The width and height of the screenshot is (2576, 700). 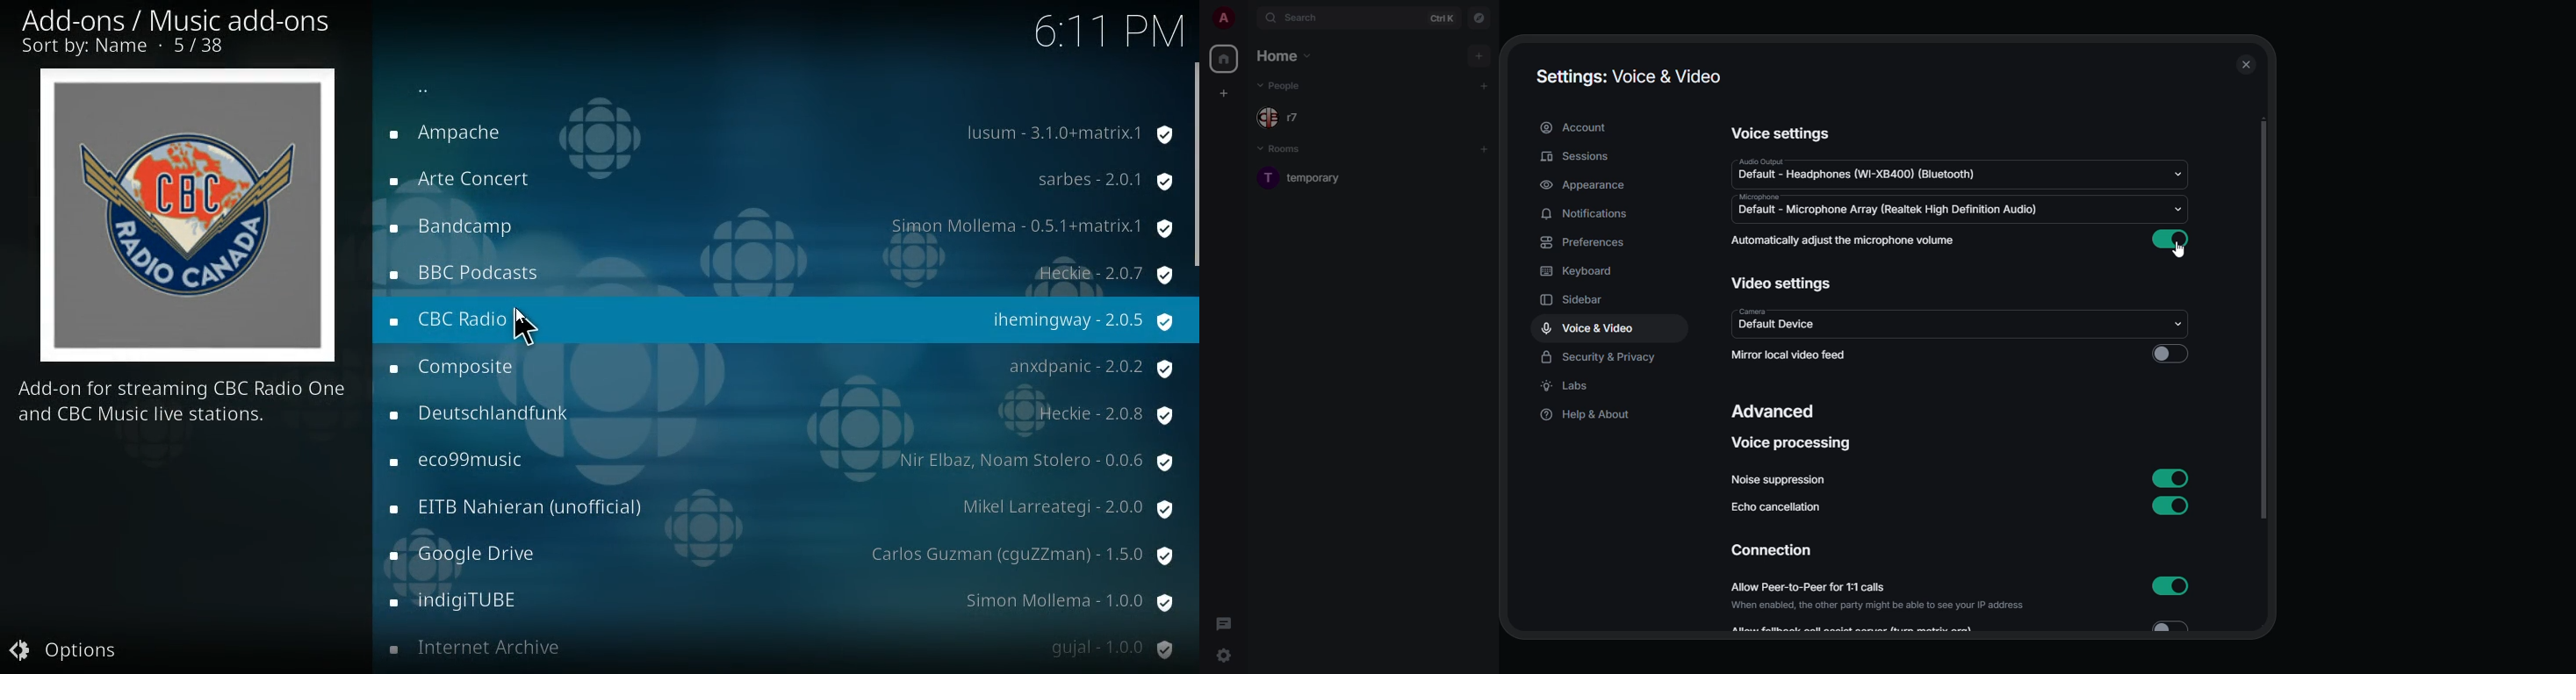 I want to click on voice settings, so click(x=1783, y=133).